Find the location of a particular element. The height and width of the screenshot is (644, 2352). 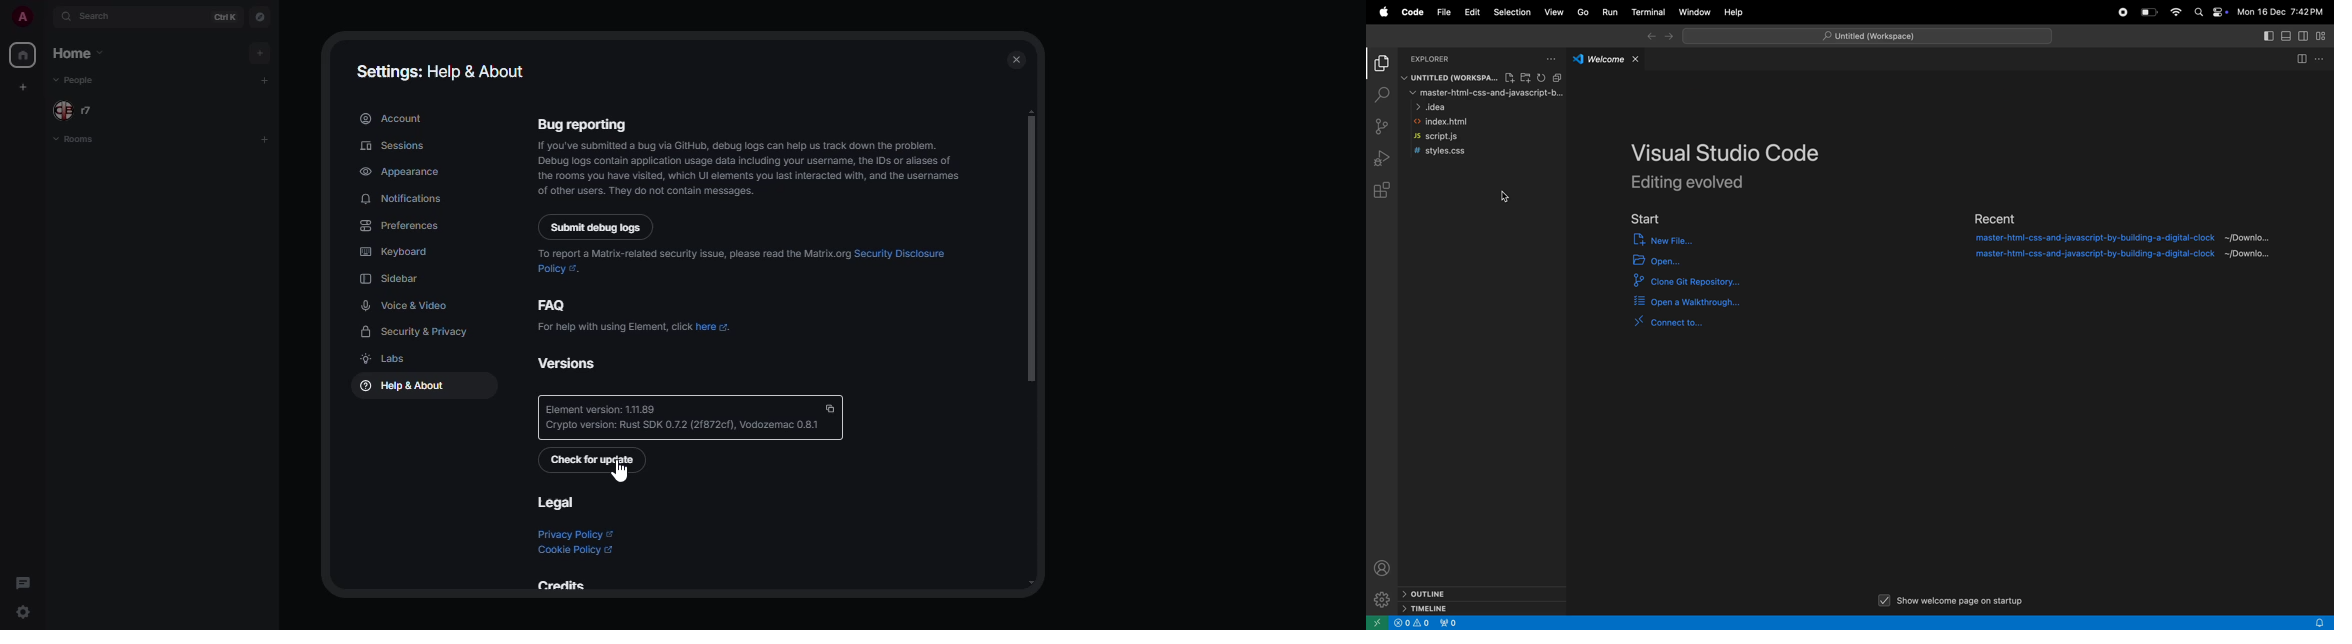

EXPLORER is located at coordinates (1433, 59).